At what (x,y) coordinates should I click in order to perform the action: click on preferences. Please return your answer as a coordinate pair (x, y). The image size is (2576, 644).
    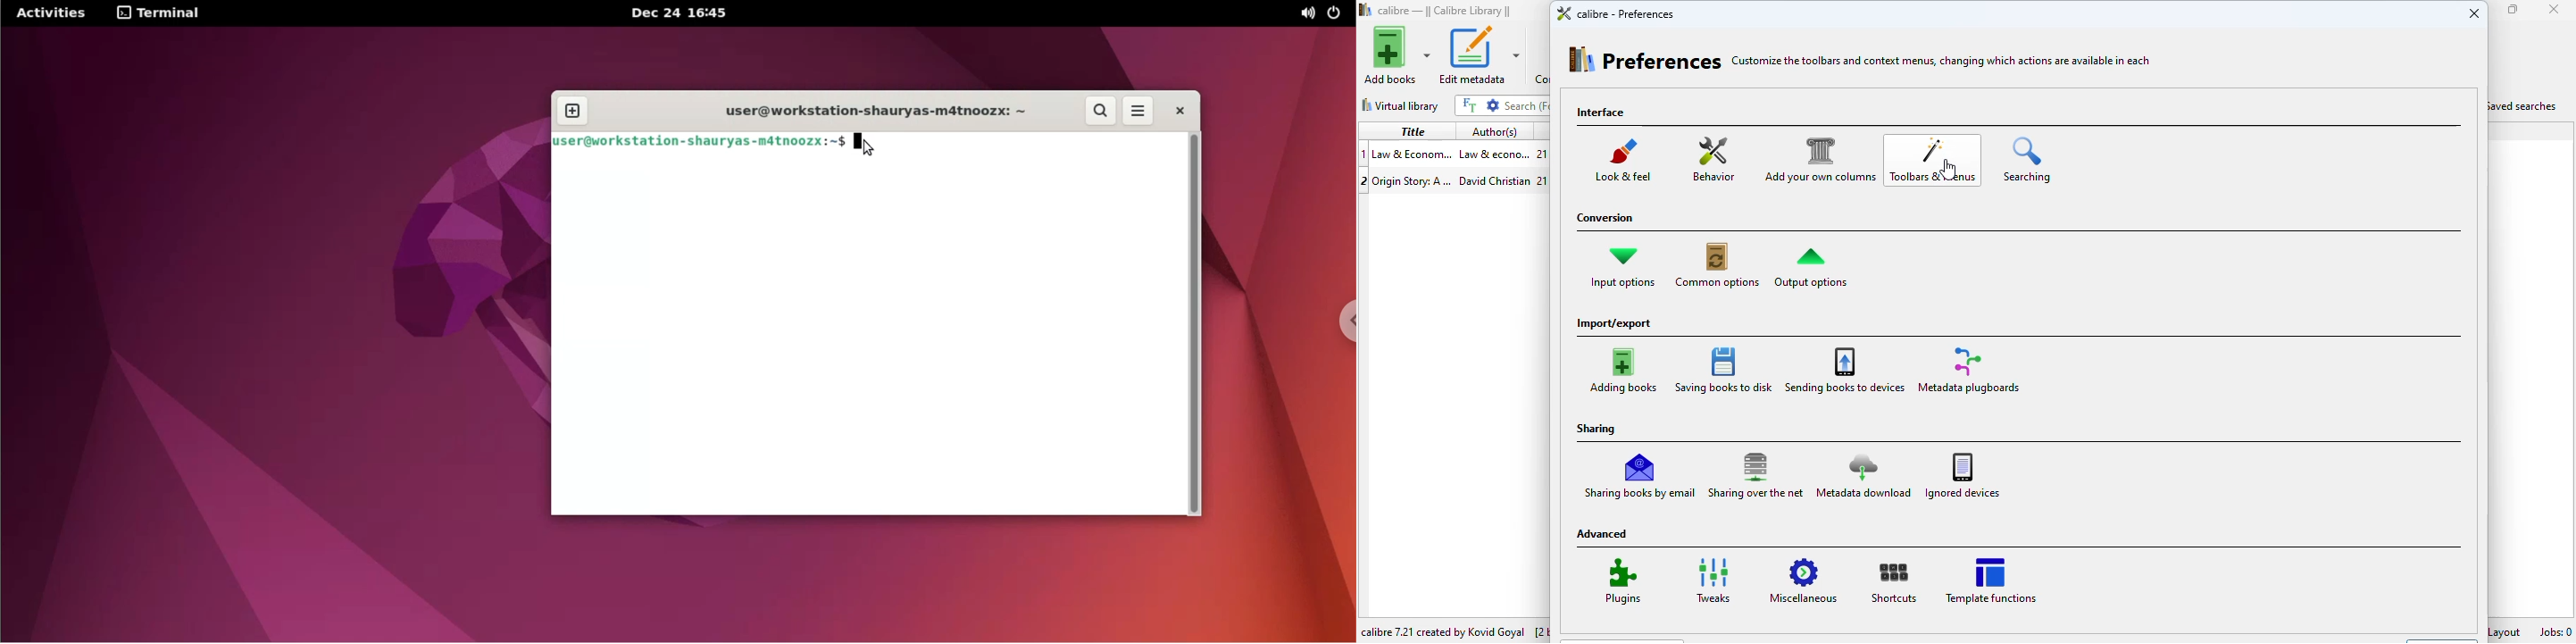
    Looking at the image, I should click on (1646, 58).